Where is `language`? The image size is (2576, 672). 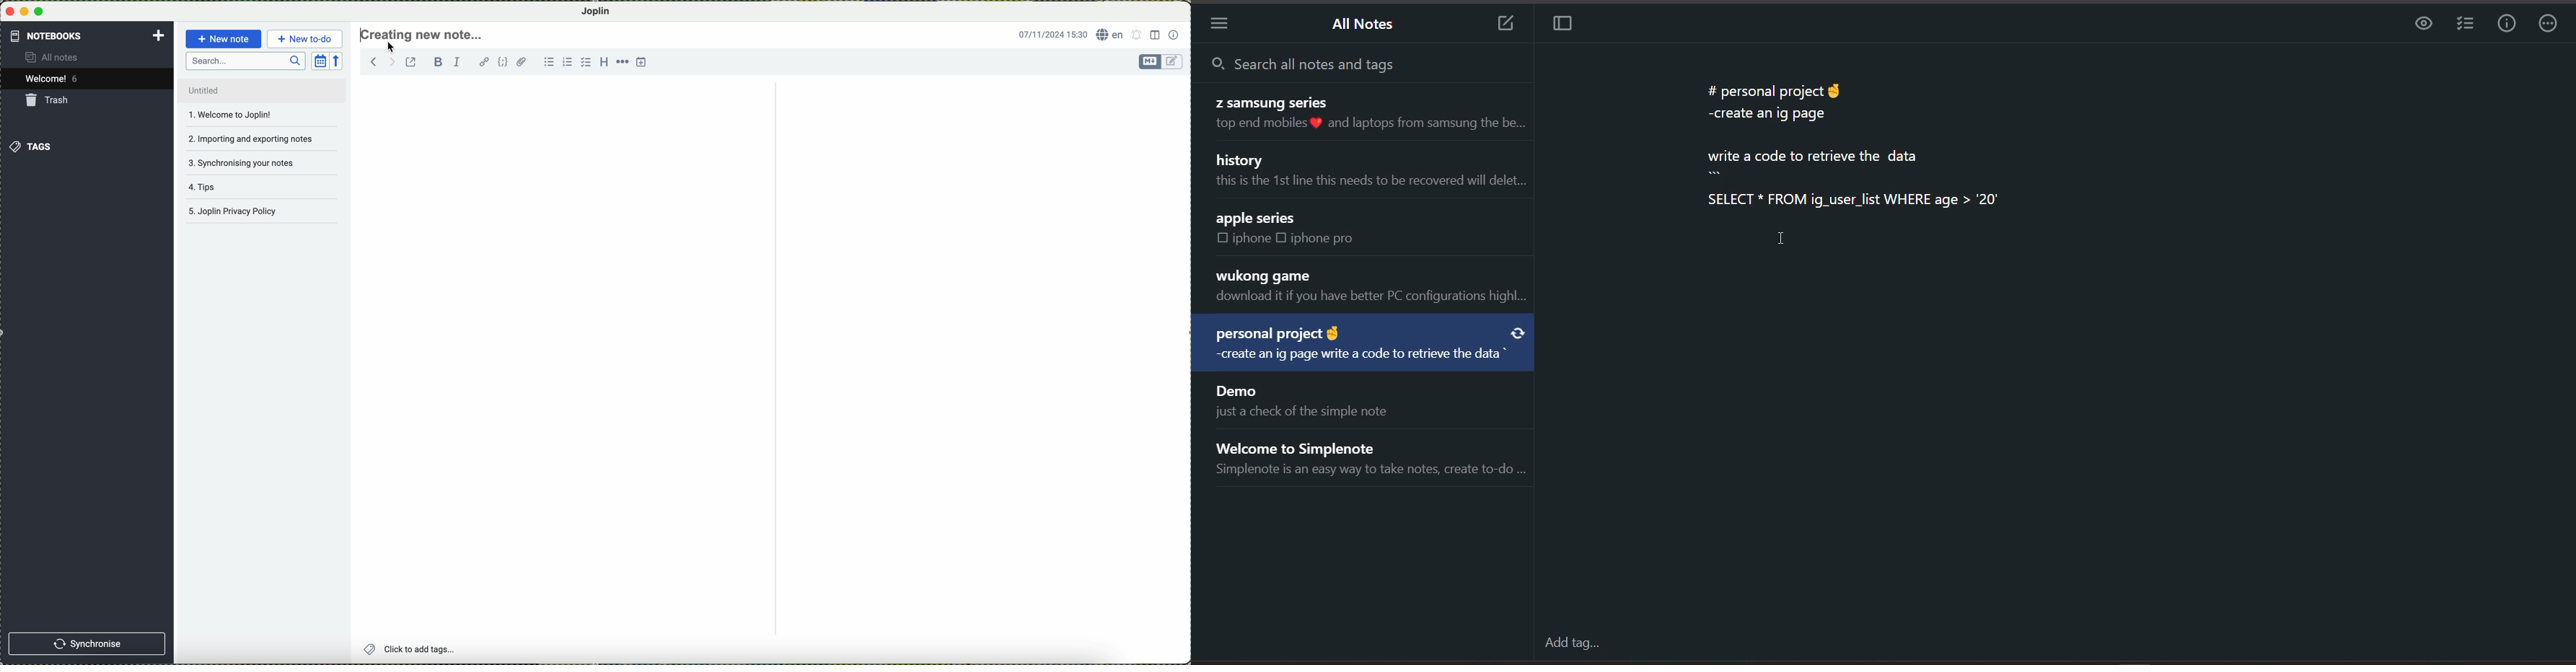 language is located at coordinates (1110, 35).